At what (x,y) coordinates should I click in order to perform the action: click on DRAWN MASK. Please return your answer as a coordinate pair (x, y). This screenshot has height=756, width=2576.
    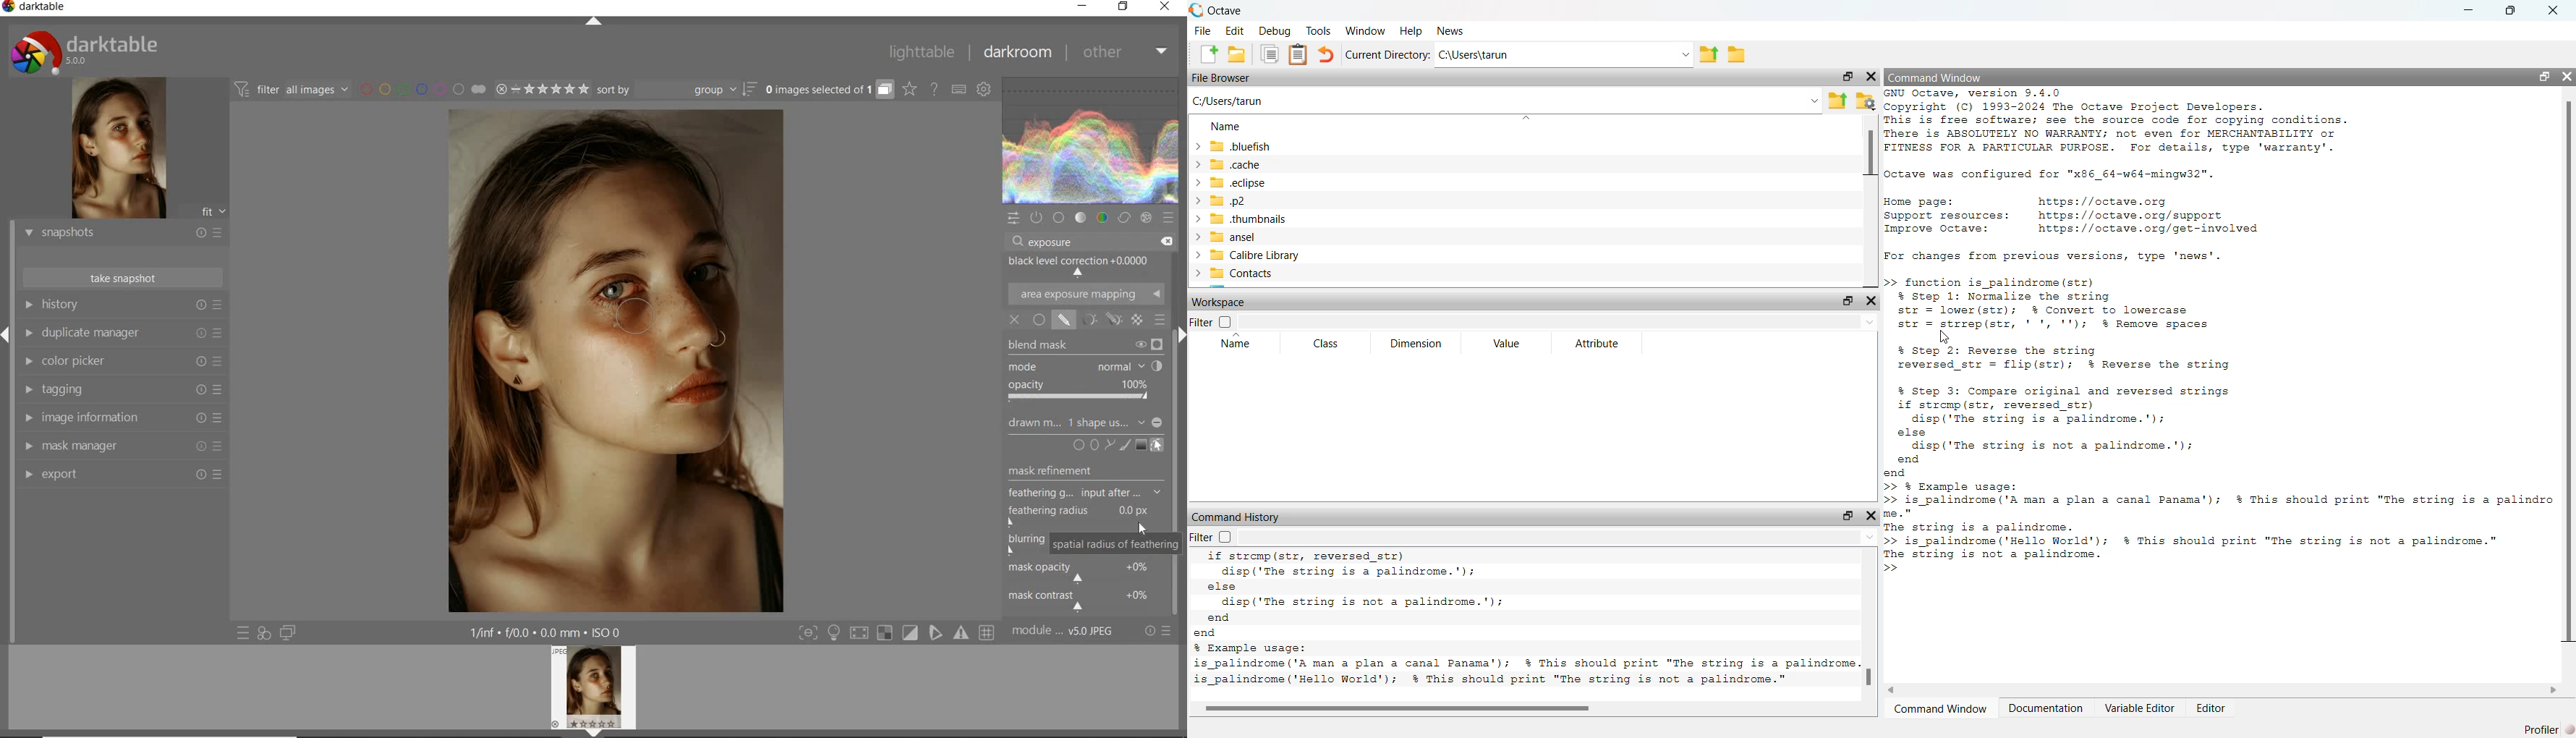
    Looking at the image, I should click on (649, 324).